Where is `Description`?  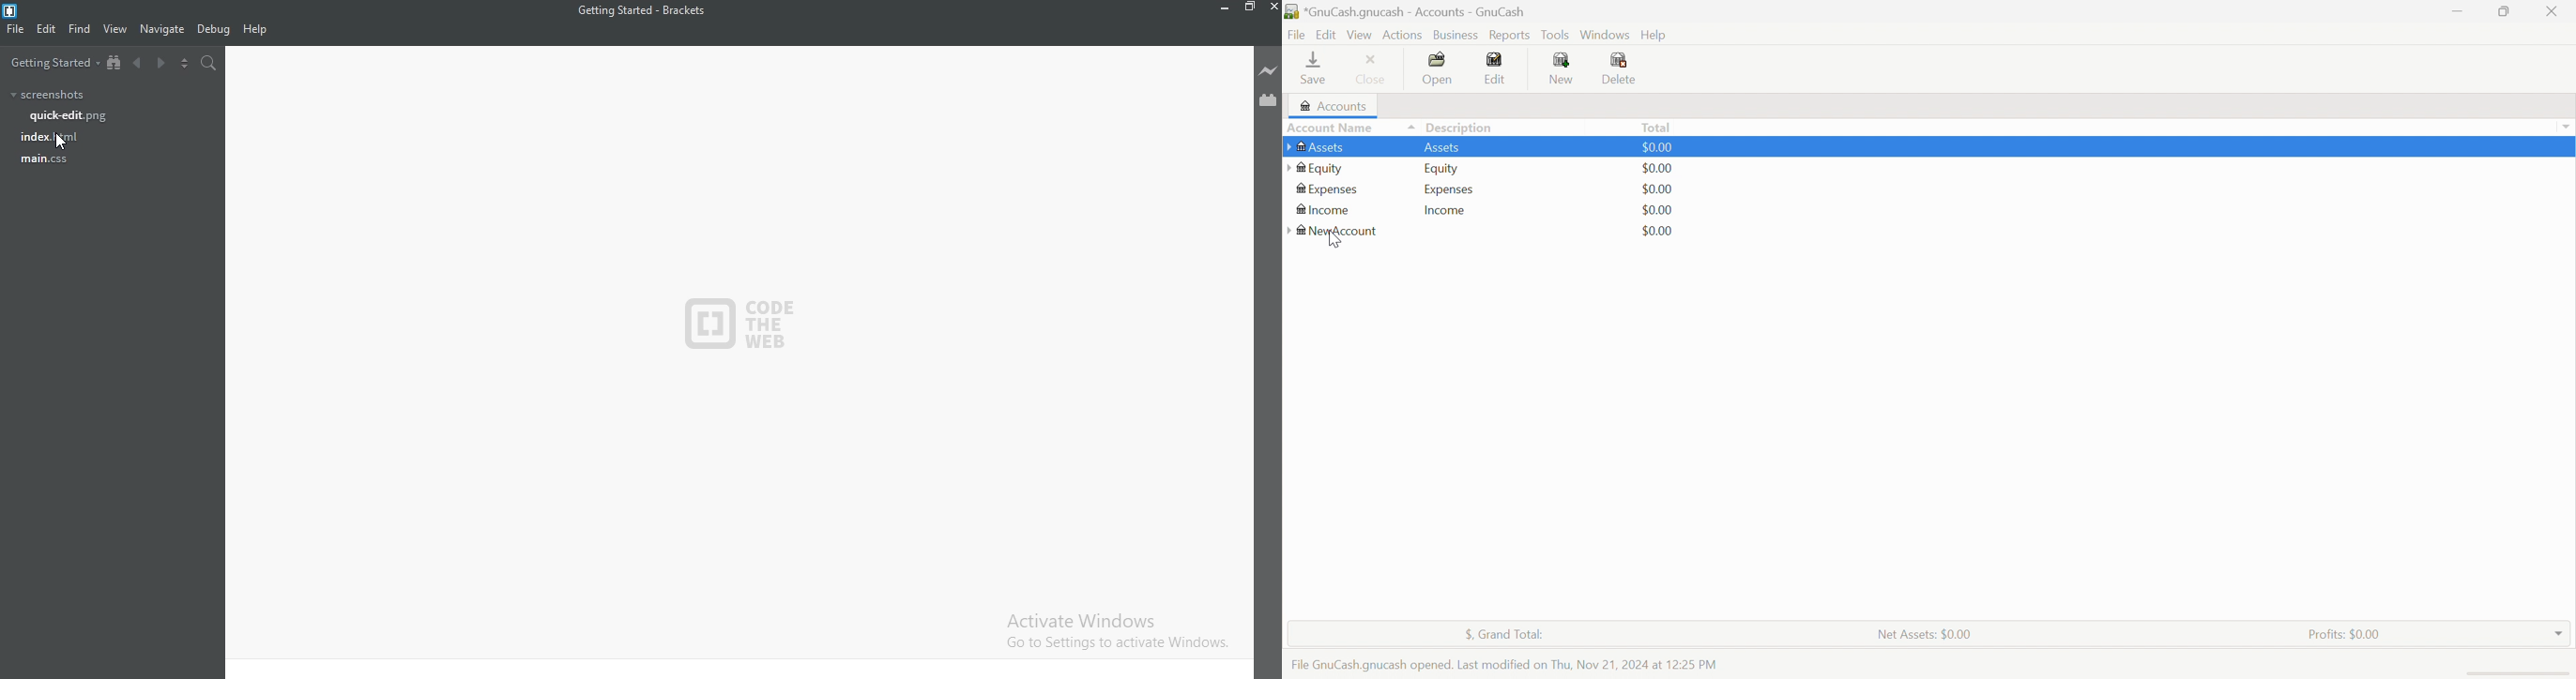
Description is located at coordinates (1460, 128).